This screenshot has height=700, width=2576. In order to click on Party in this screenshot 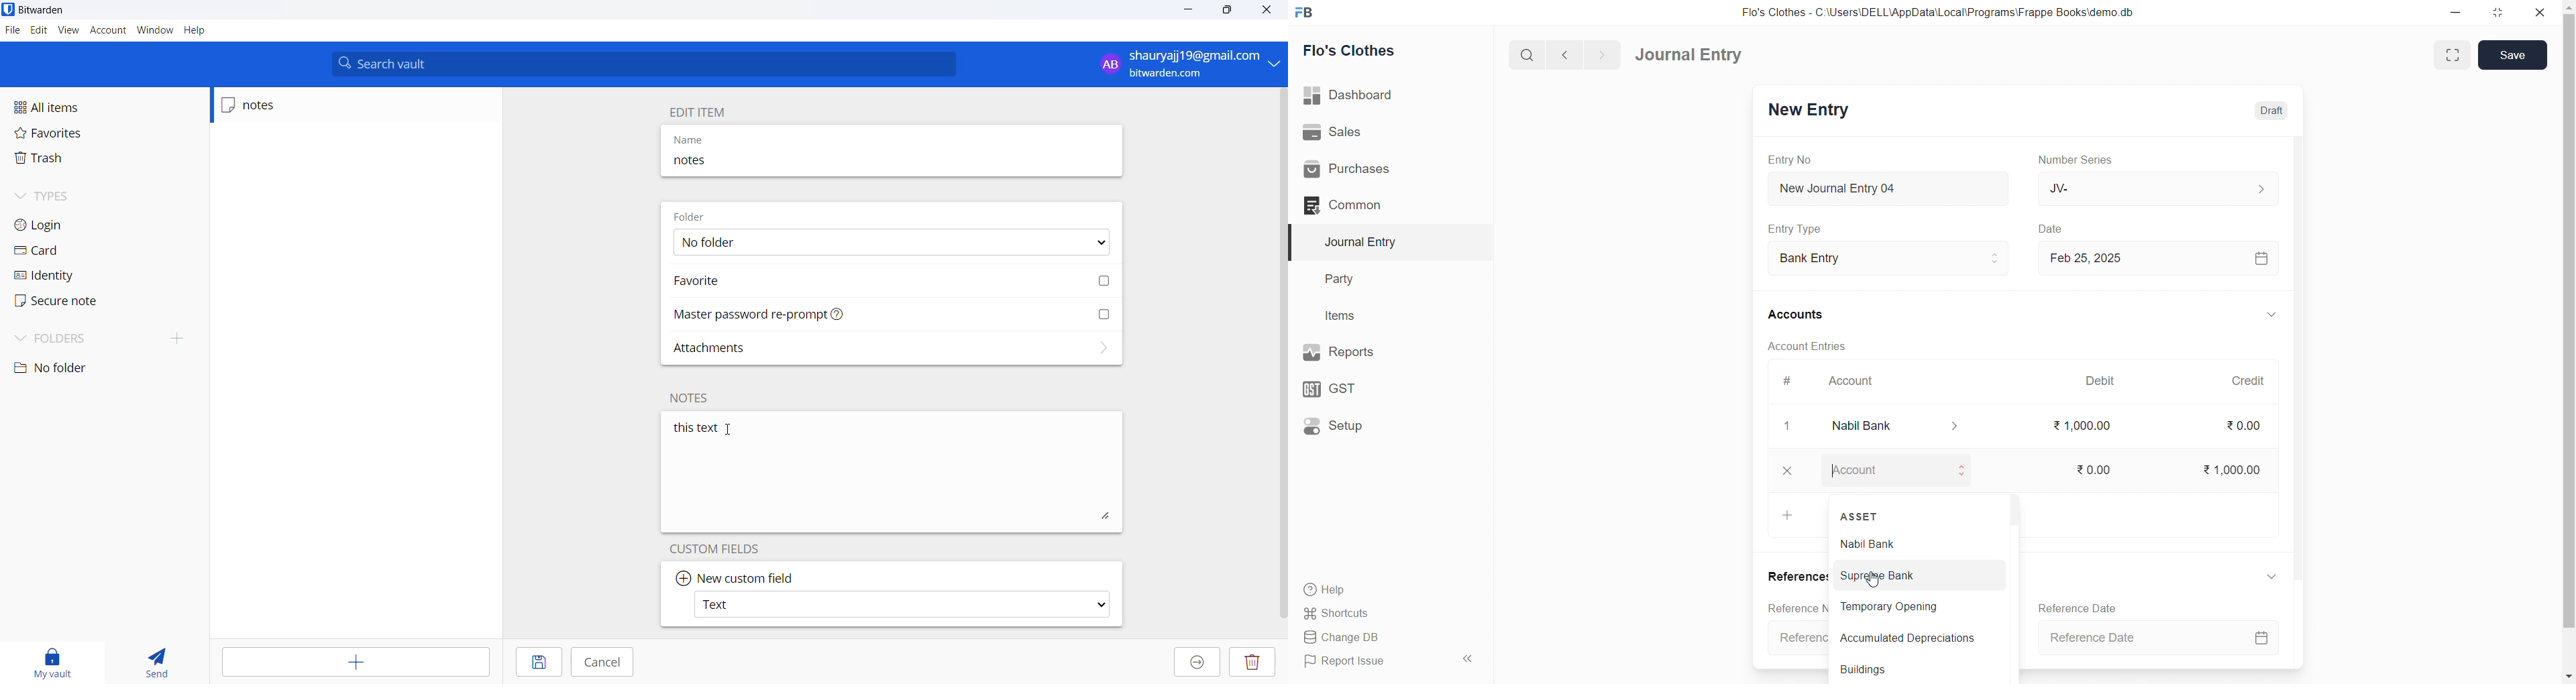, I will do `click(1382, 280)`.